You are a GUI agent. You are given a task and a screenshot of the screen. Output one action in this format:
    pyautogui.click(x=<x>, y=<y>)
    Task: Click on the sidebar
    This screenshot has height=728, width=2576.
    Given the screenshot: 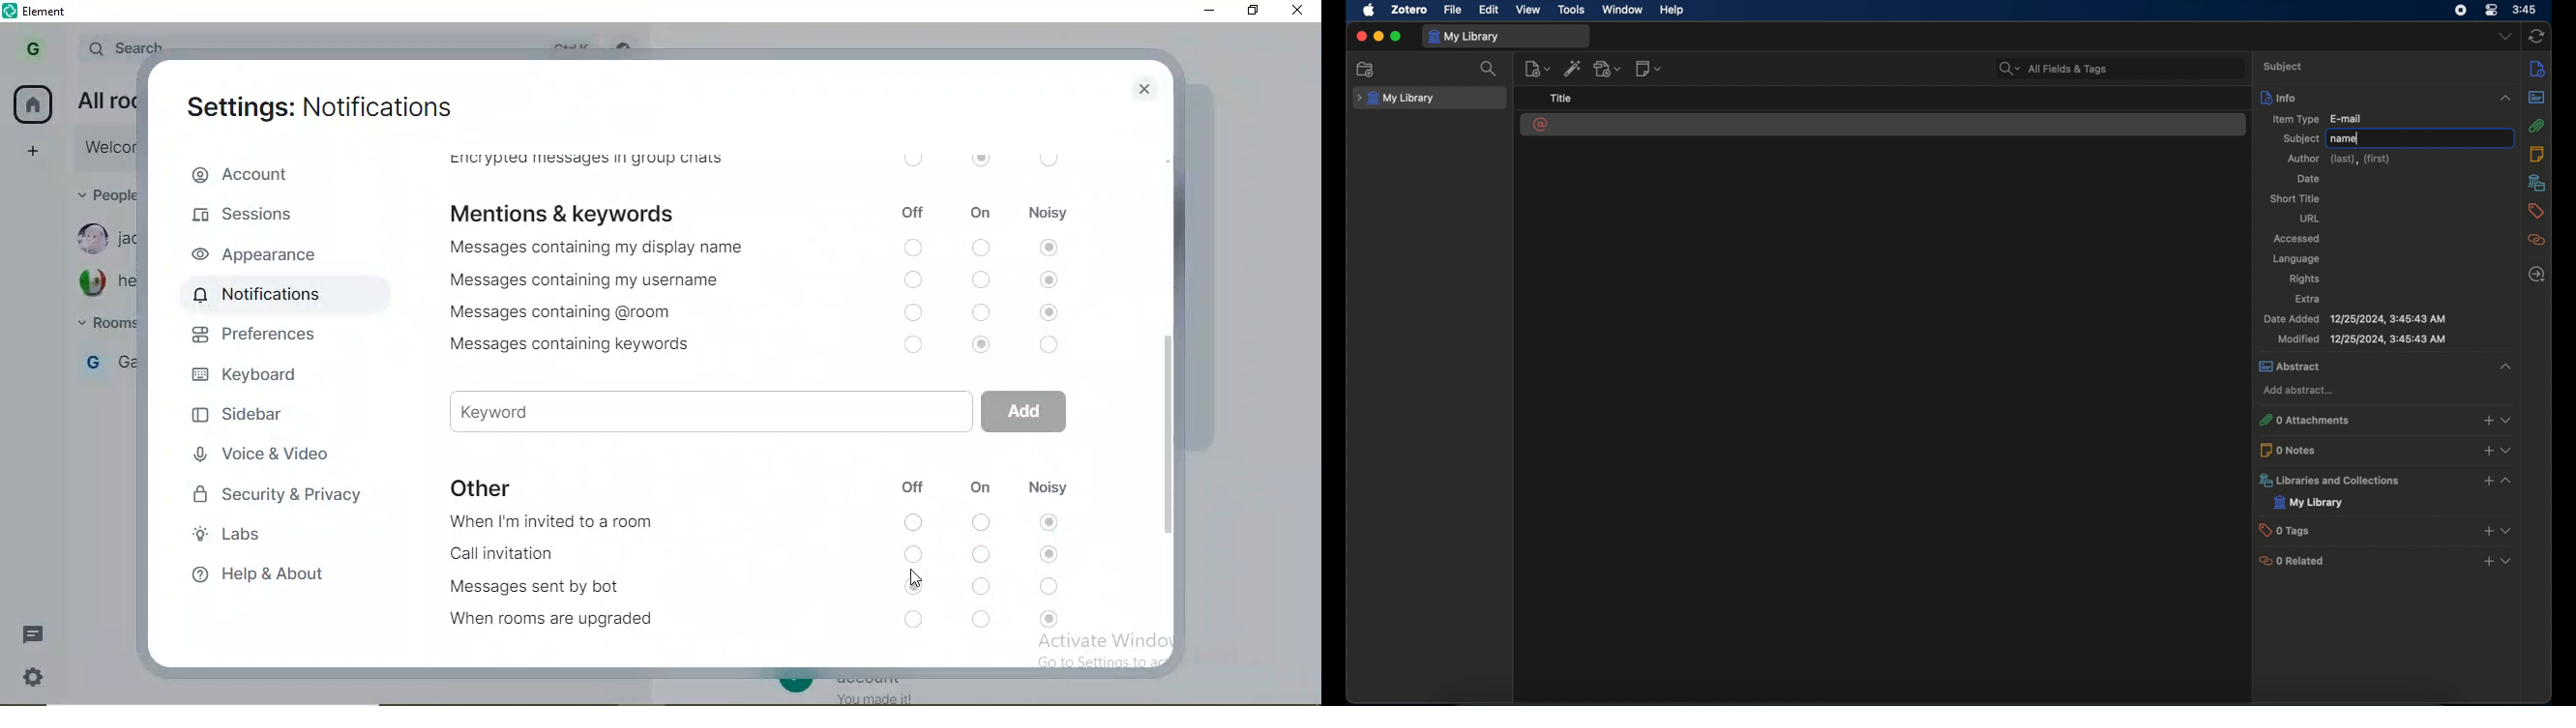 What is the action you would take?
    pyautogui.click(x=252, y=418)
    